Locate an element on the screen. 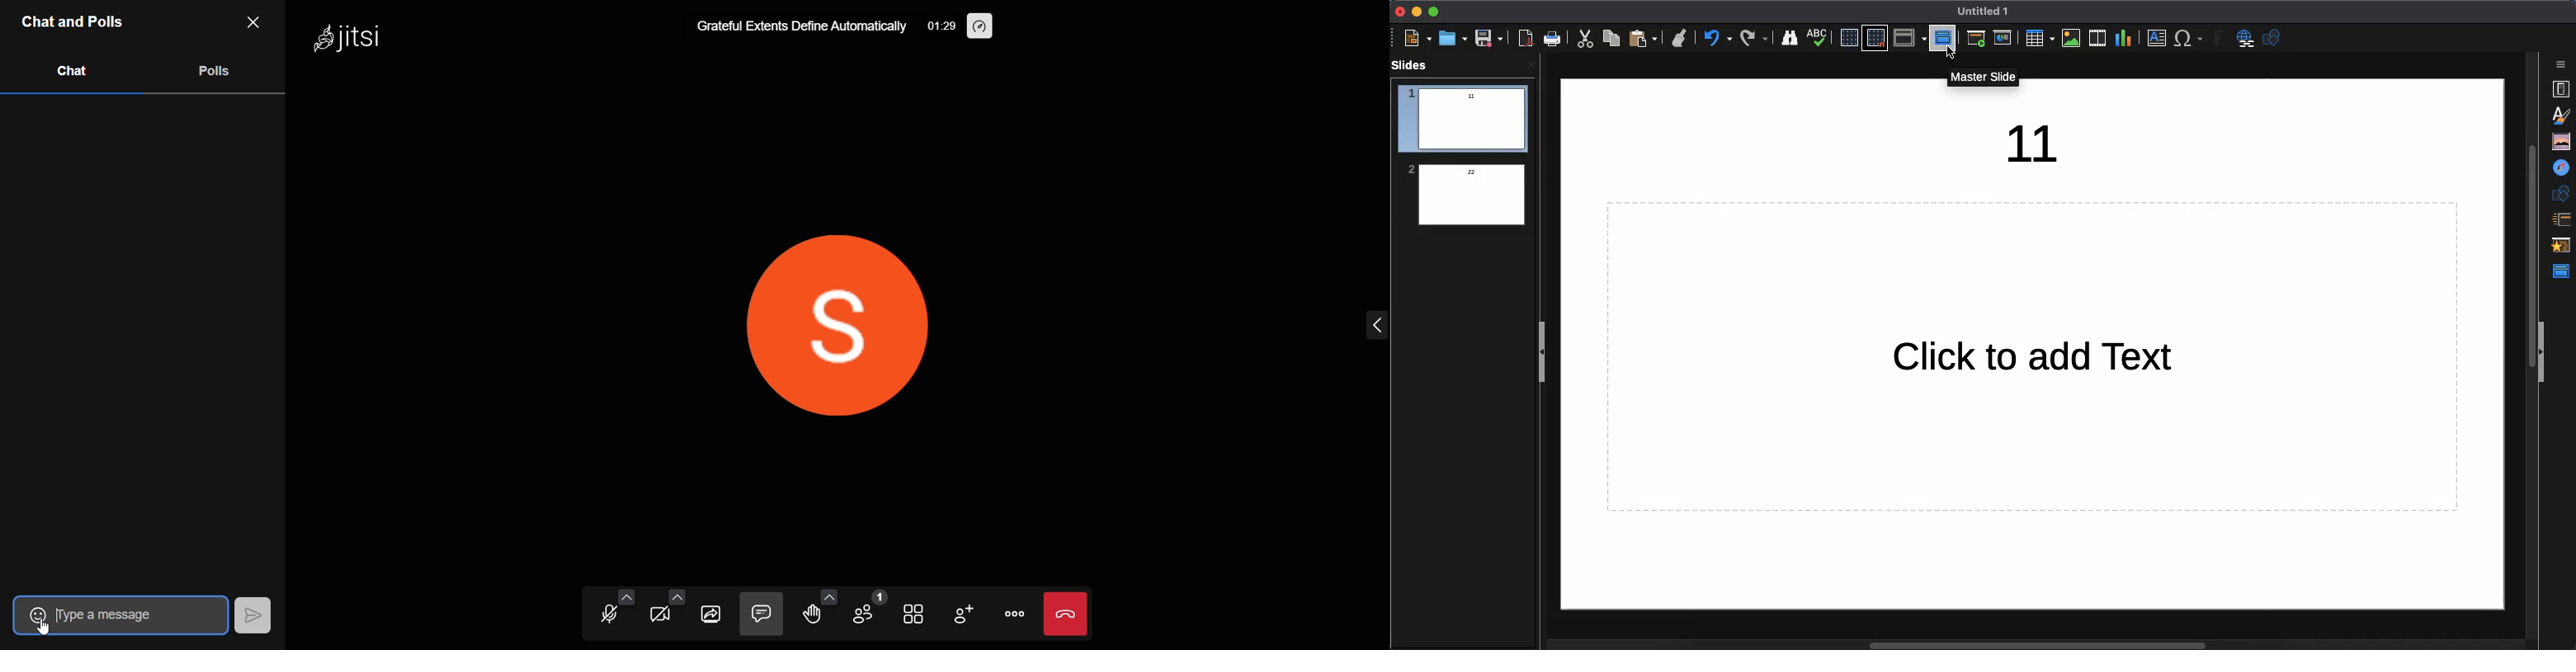  Animation is located at coordinates (2563, 247).